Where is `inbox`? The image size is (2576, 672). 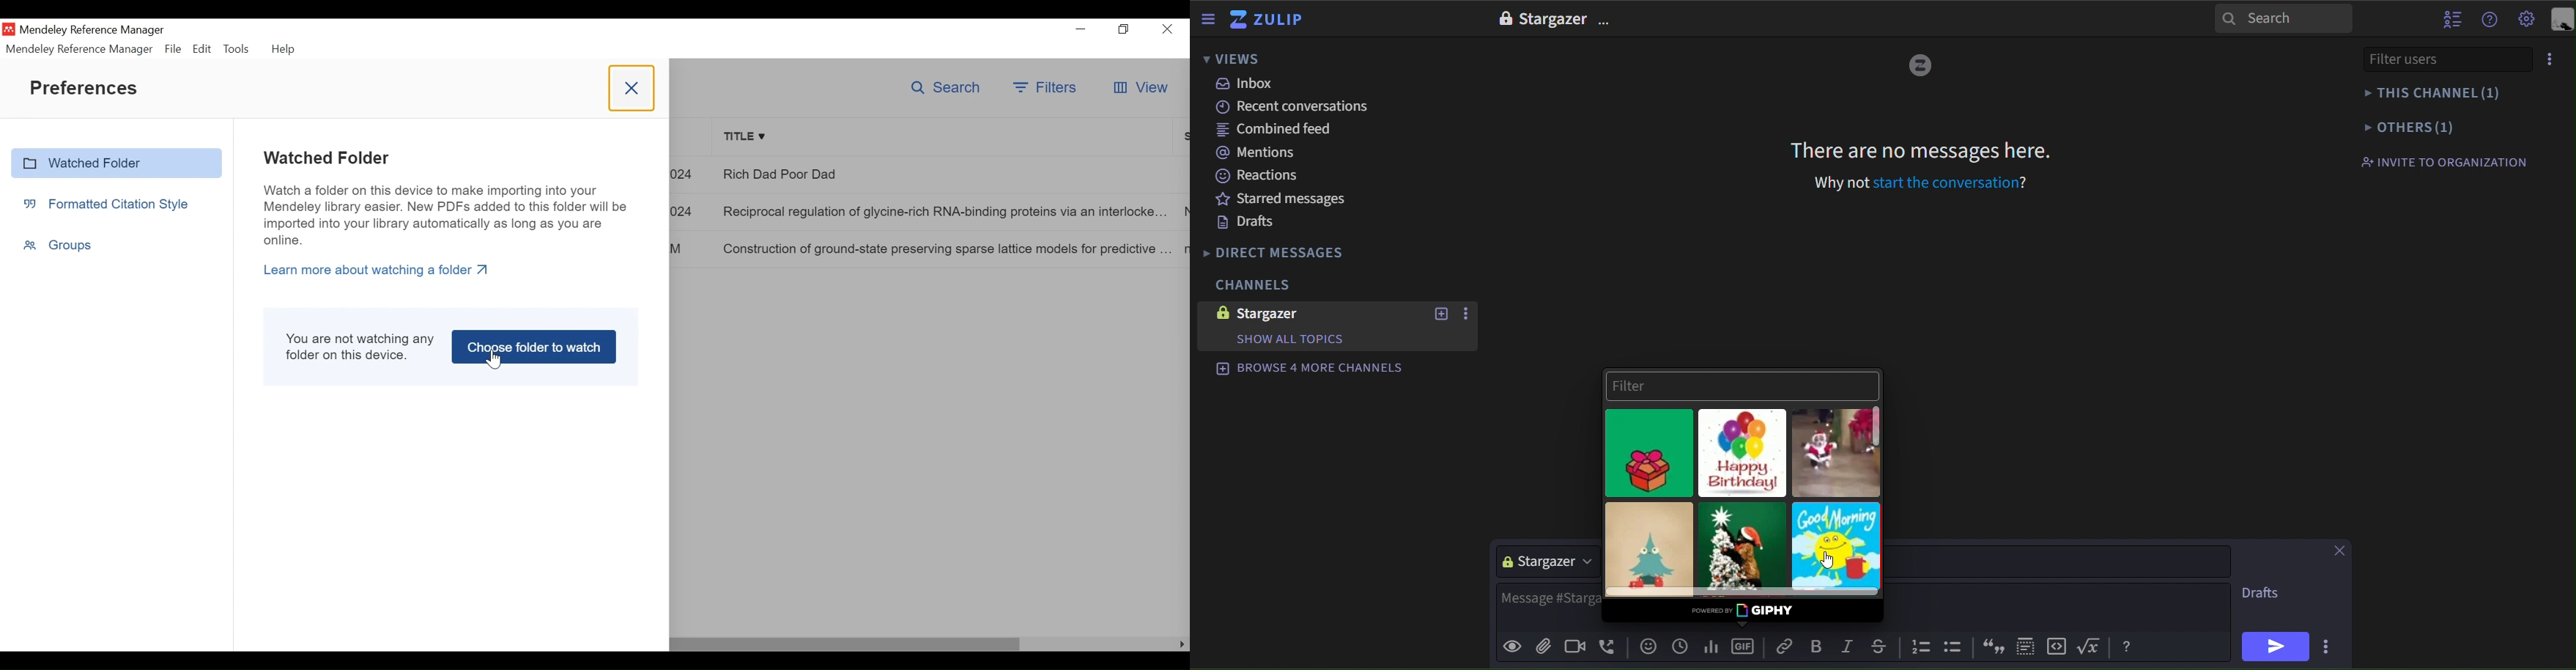 inbox is located at coordinates (1246, 84).